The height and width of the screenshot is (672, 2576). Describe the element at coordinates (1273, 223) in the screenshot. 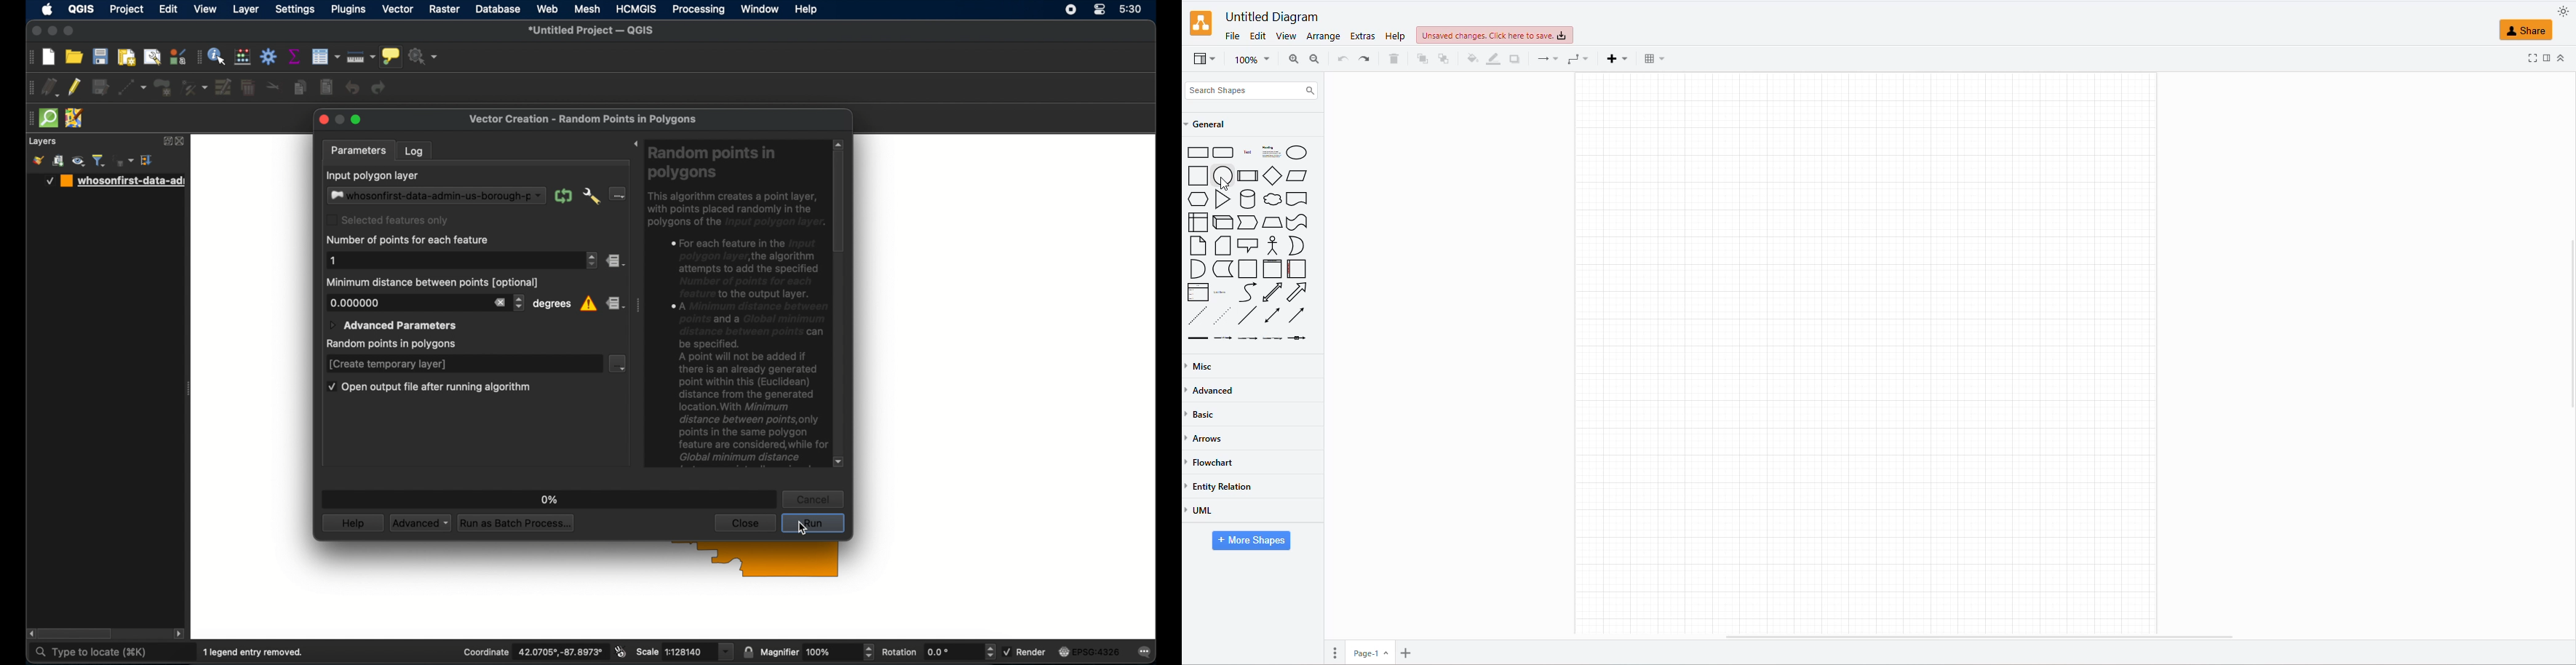

I see `TRAPEZOID` at that location.